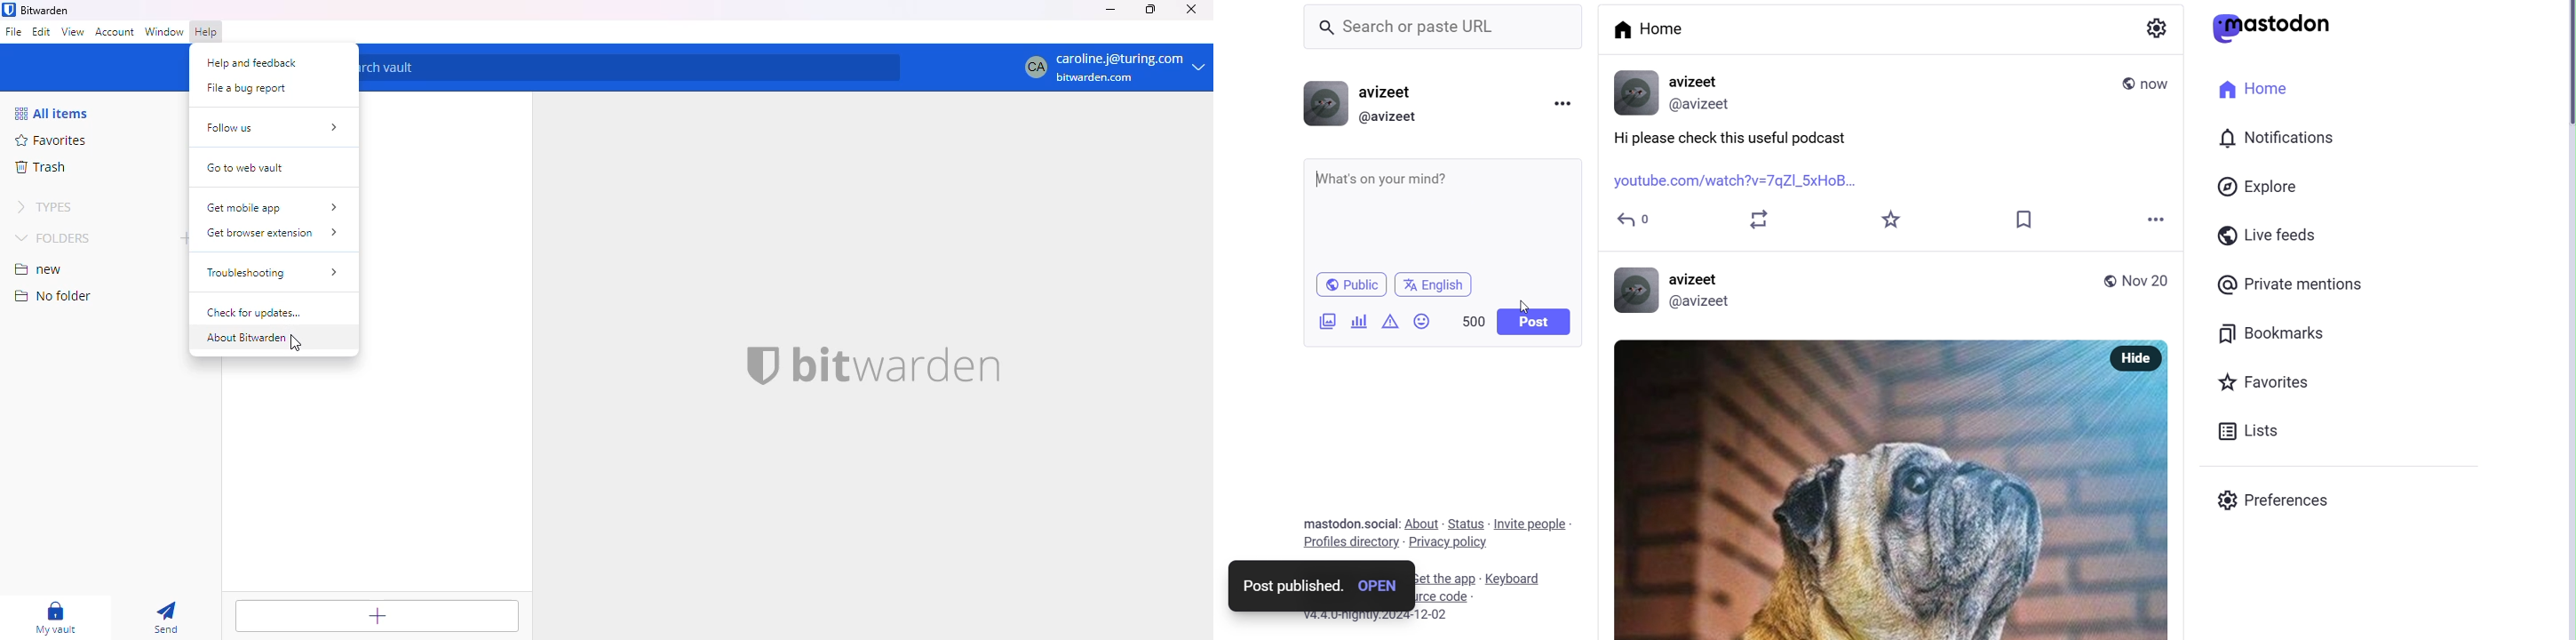 Image resolution: width=2576 pixels, height=644 pixels. Describe the element at coordinates (274, 273) in the screenshot. I see `Troubleshooting >` at that location.